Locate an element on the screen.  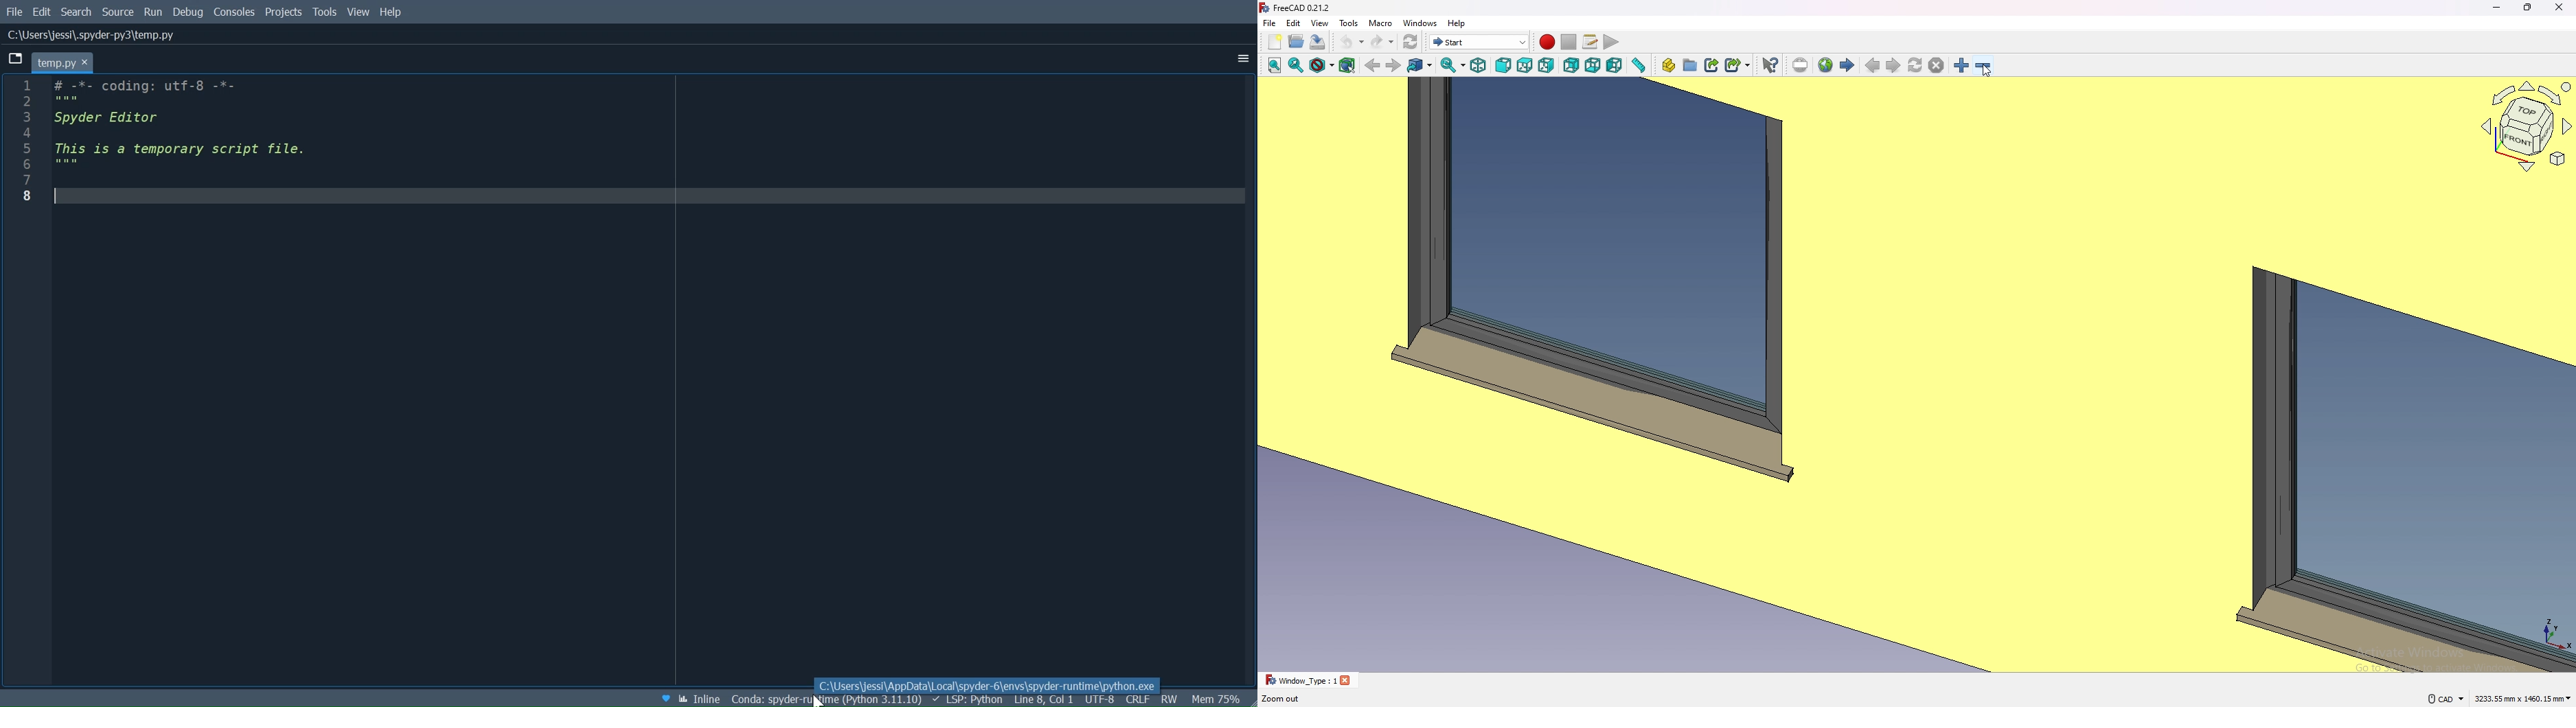
minimize is located at coordinates (2498, 8).